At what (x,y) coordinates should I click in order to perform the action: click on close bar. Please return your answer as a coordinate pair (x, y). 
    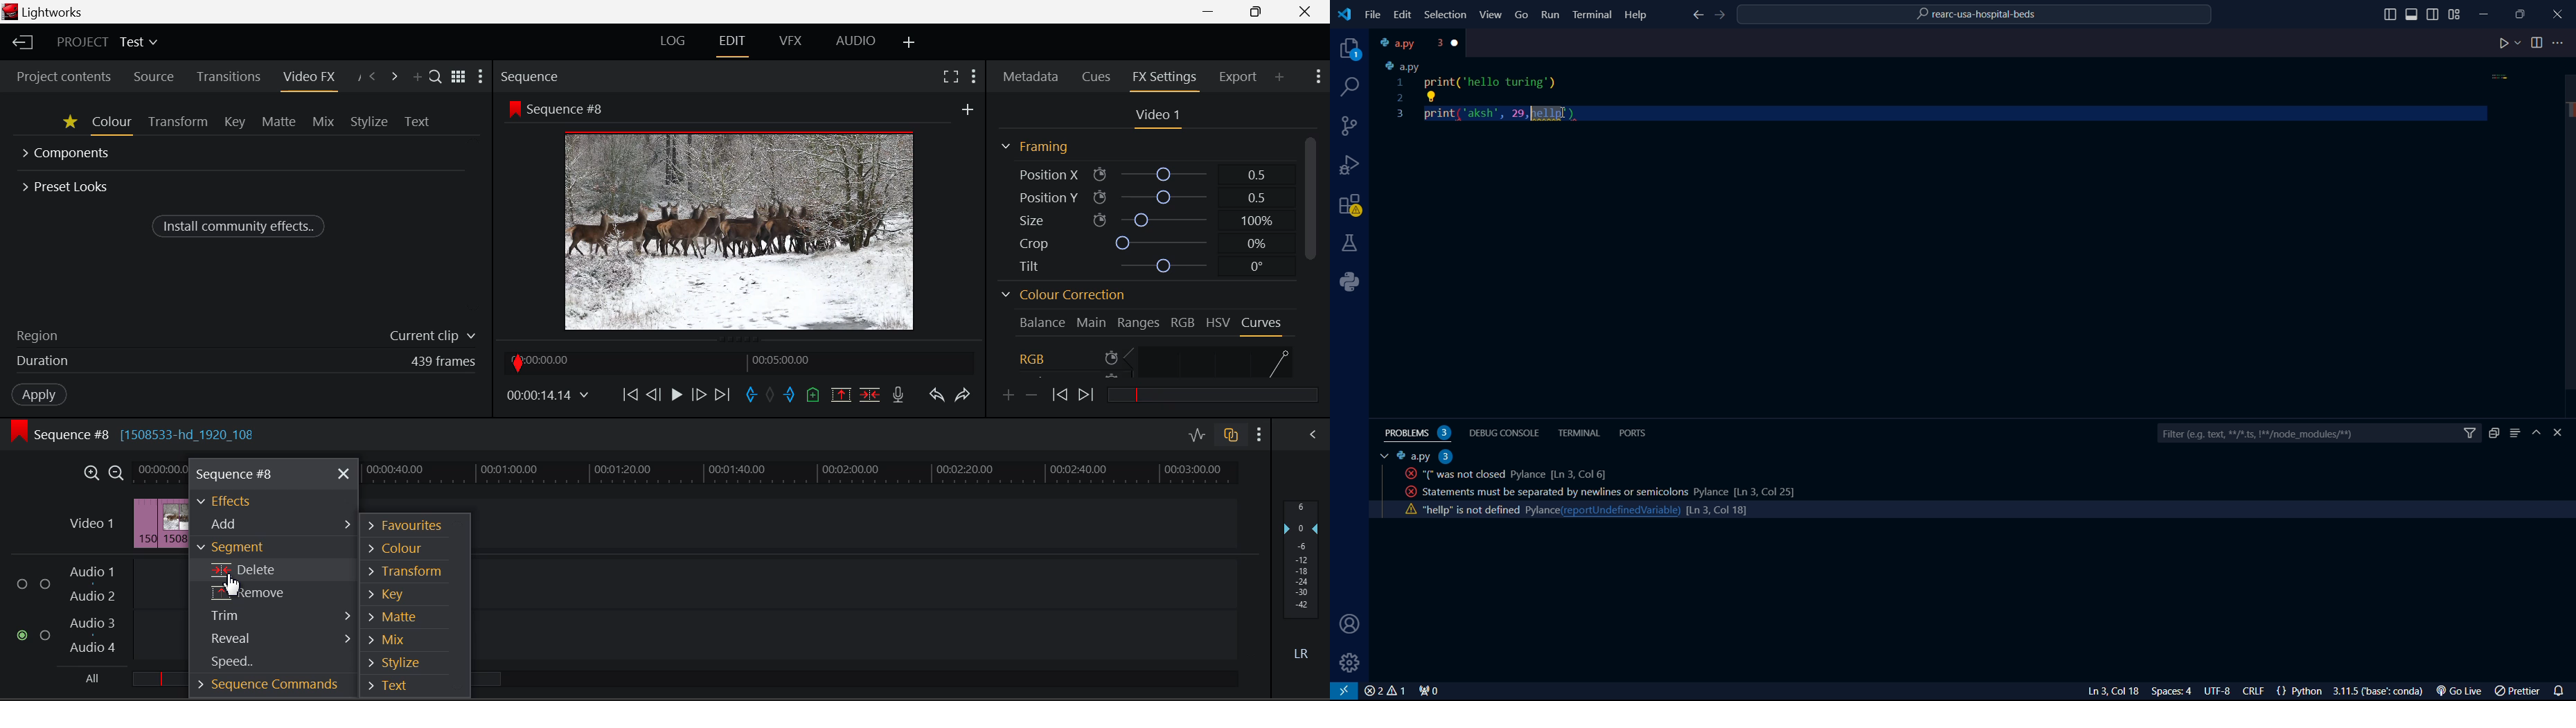
    Looking at the image, I should click on (2564, 433).